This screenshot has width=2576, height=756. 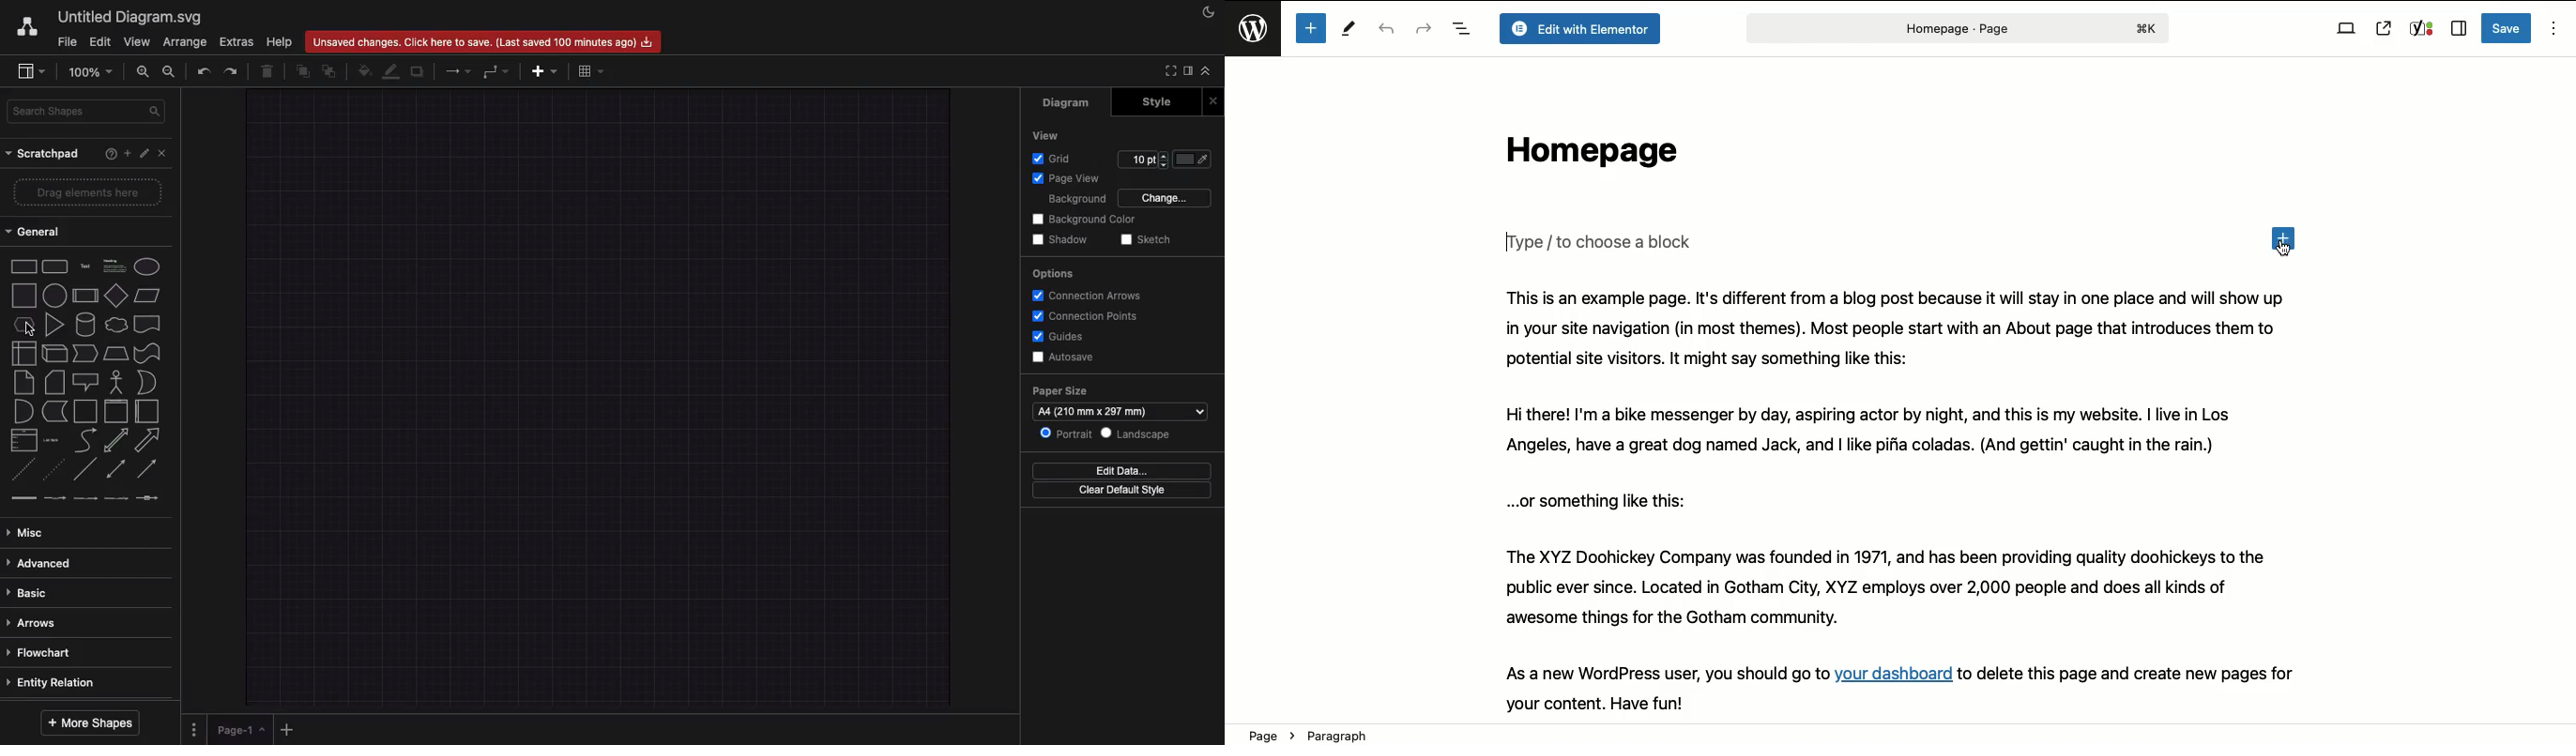 I want to click on View, so click(x=2346, y=29).